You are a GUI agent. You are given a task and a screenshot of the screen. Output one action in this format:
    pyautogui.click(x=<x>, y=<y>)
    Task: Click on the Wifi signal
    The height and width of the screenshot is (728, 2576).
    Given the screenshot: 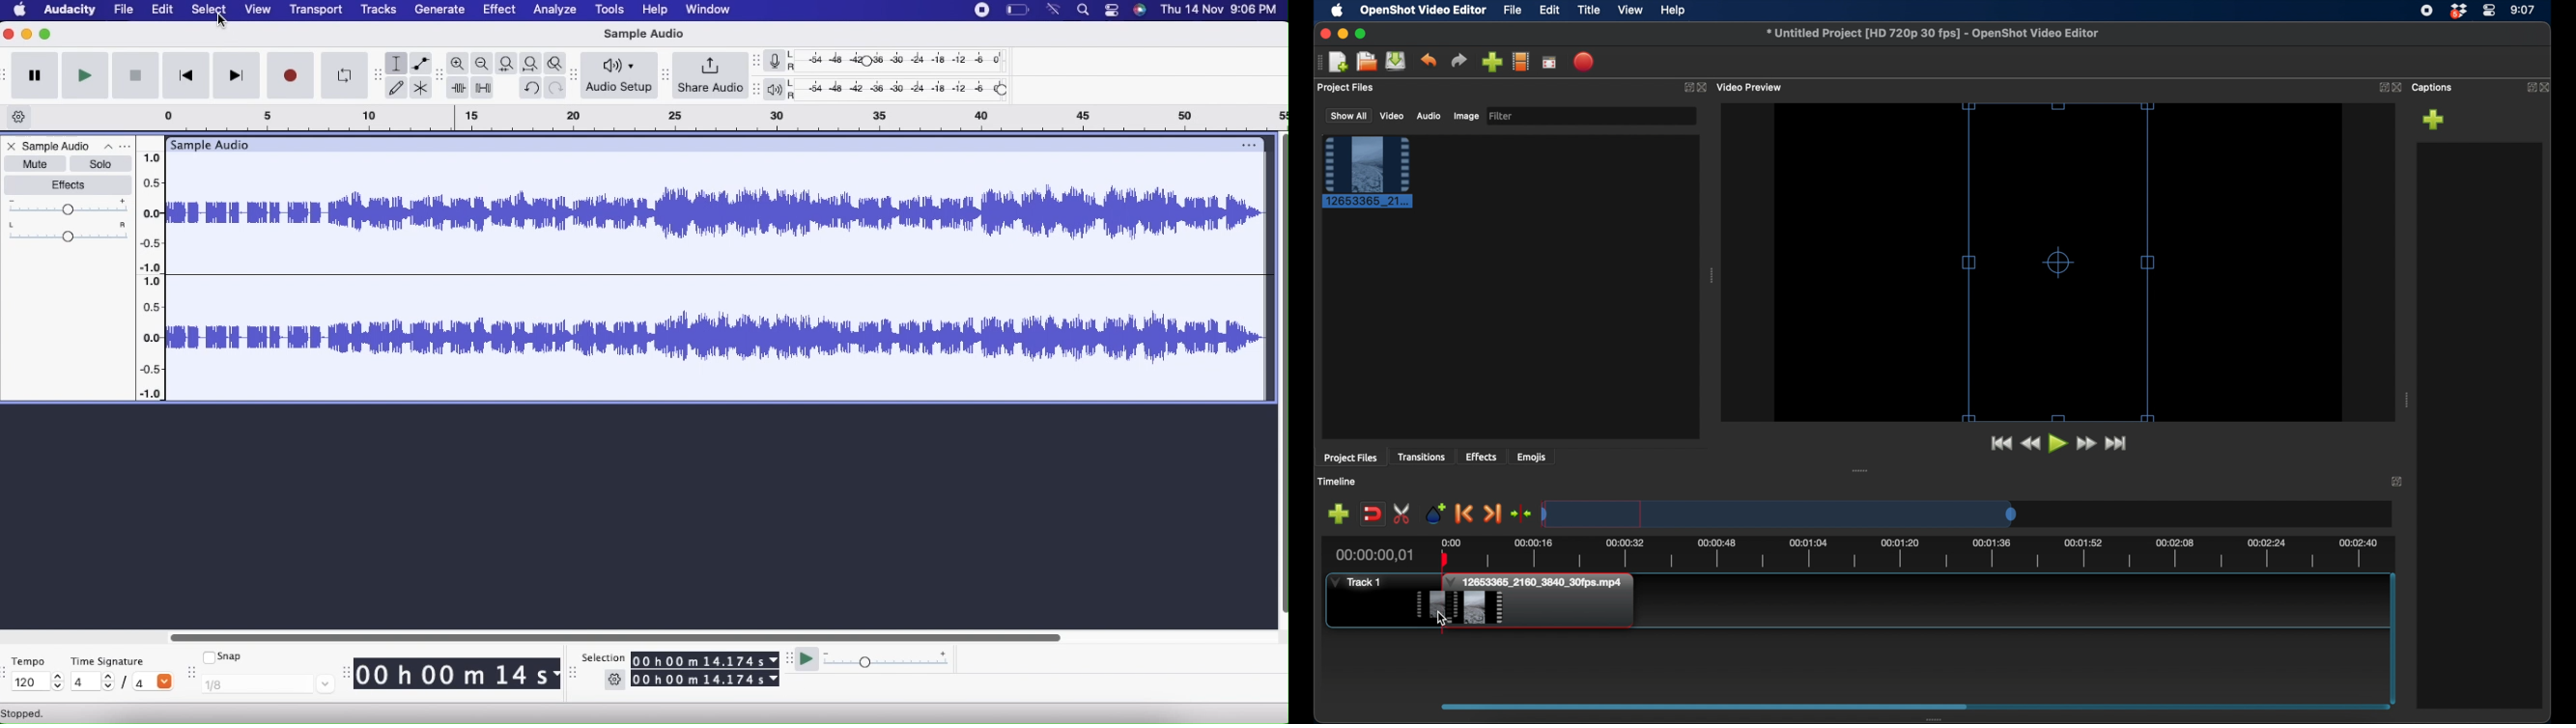 What is the action you would take?
    pyautogui.click(x=1056, y=11)
    